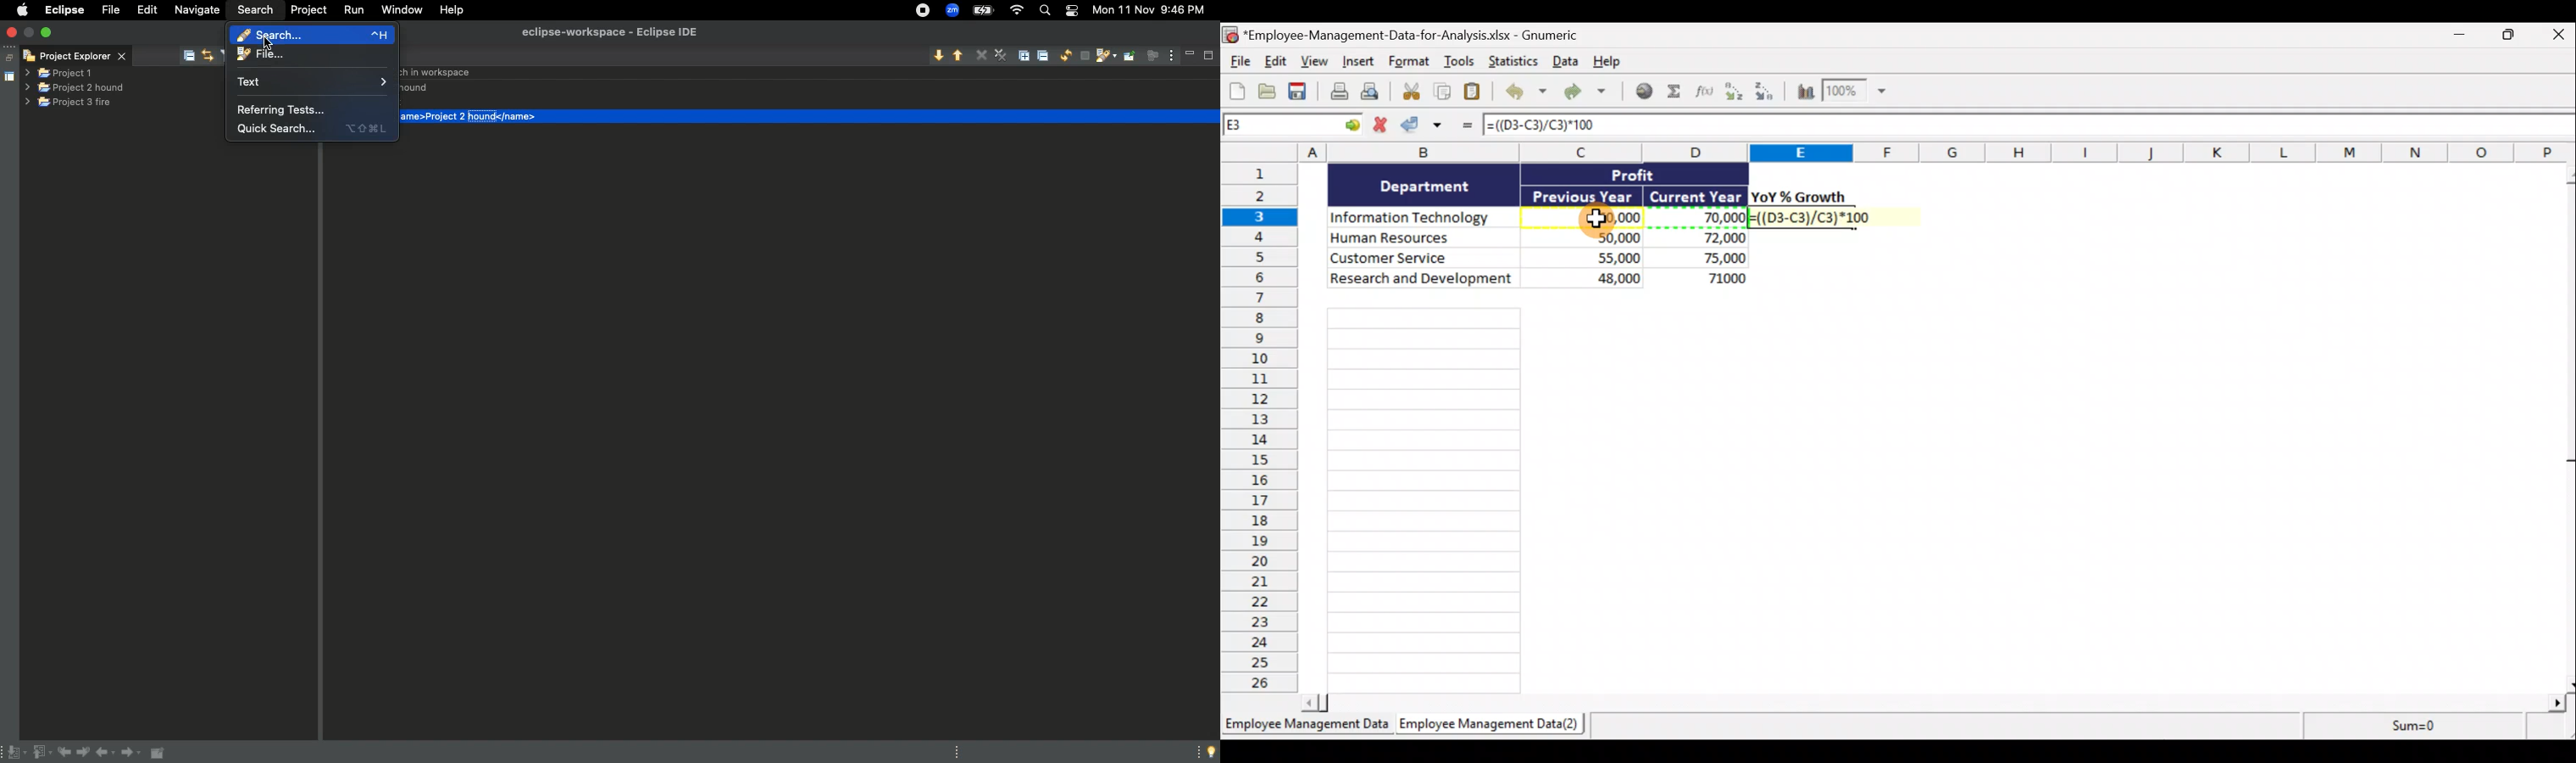  I want to click on Create a new workbook, so click(1237, 89).